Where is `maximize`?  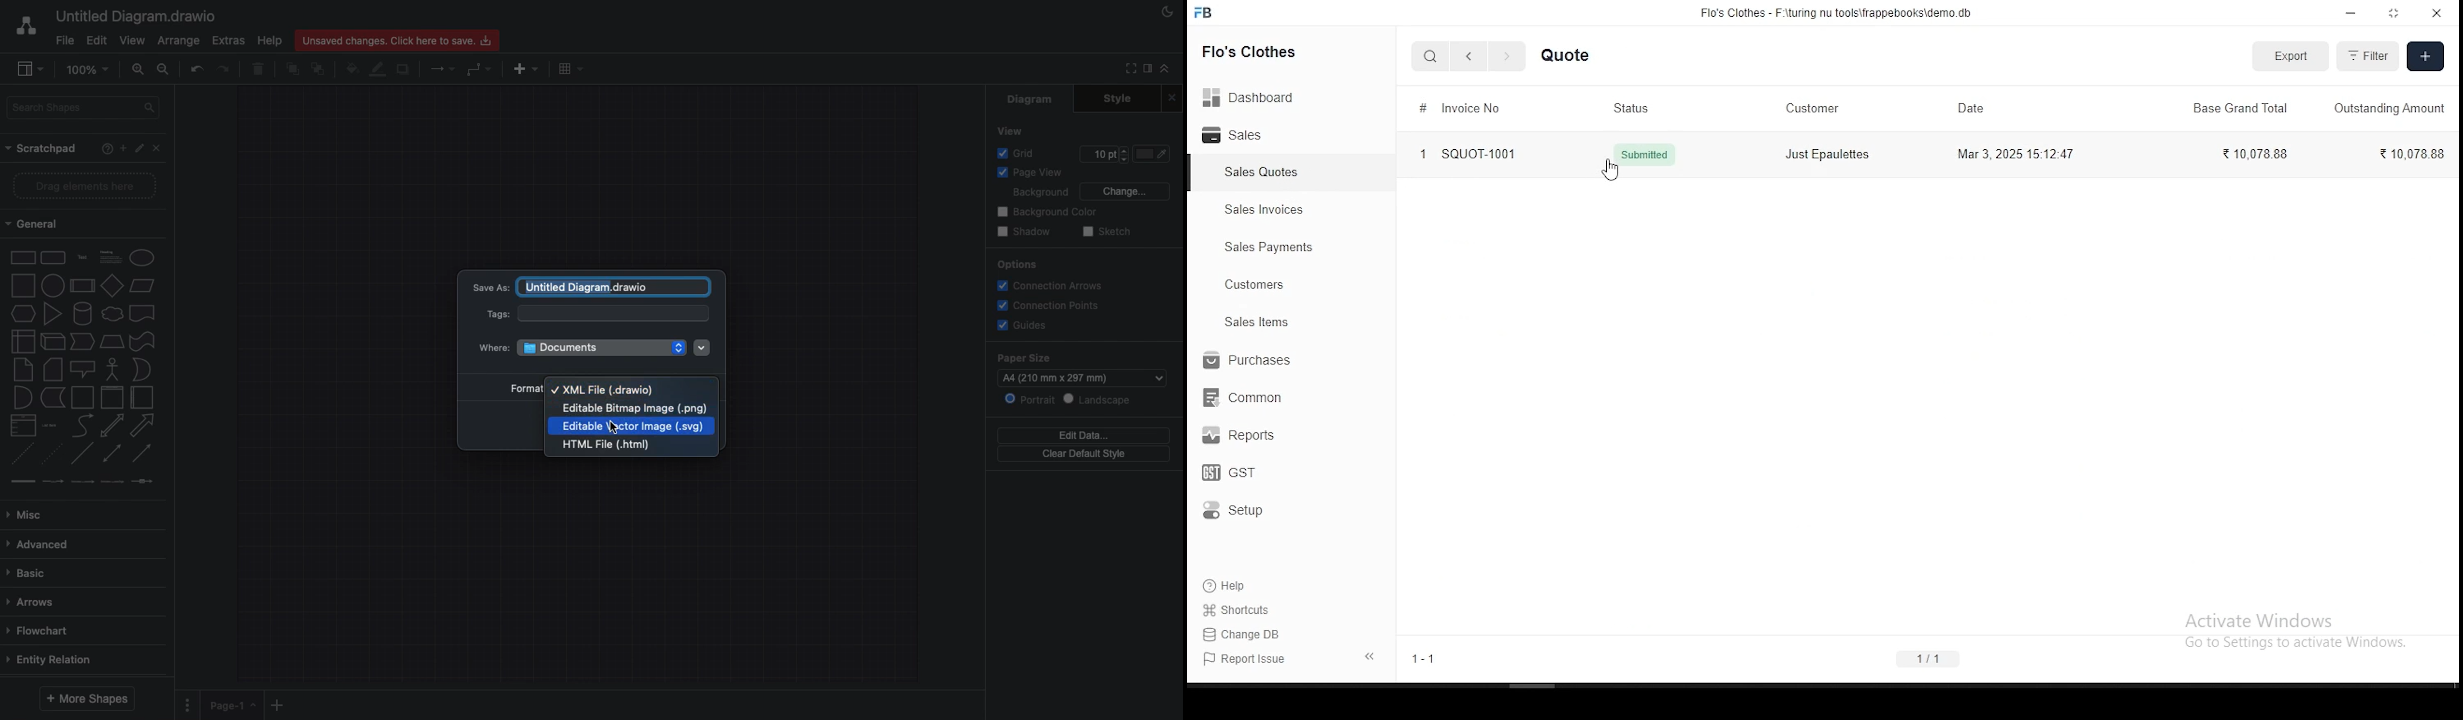 maximize is located at coordinates (2395, 13).